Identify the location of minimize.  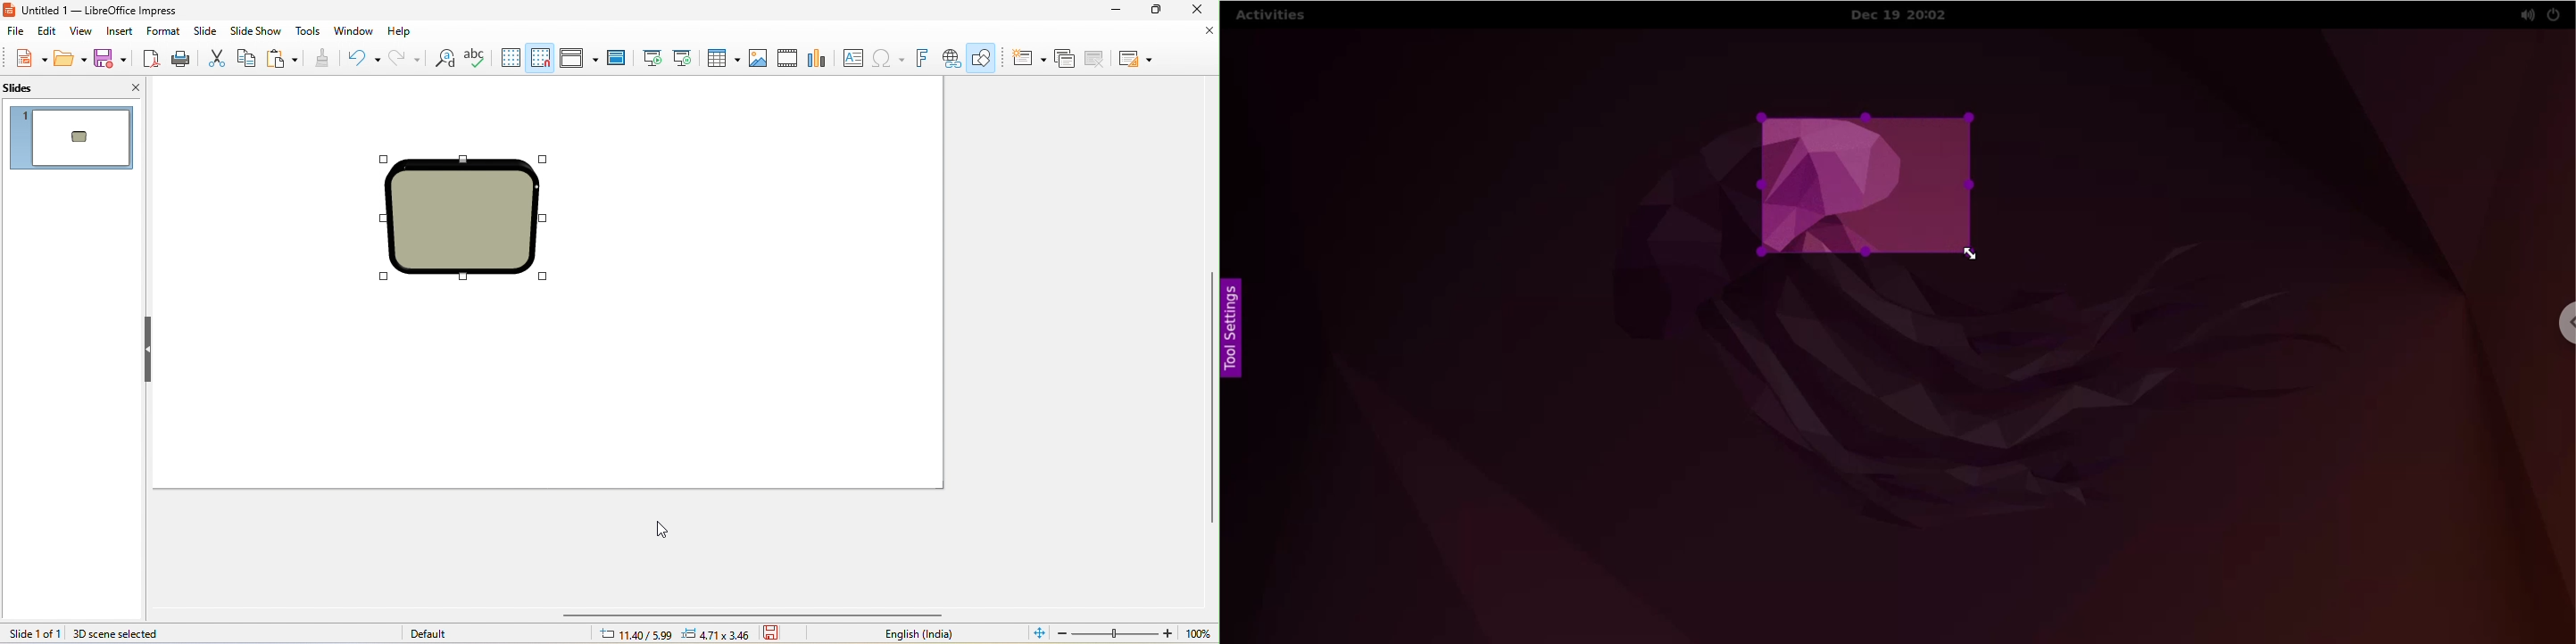
(1113, 10).